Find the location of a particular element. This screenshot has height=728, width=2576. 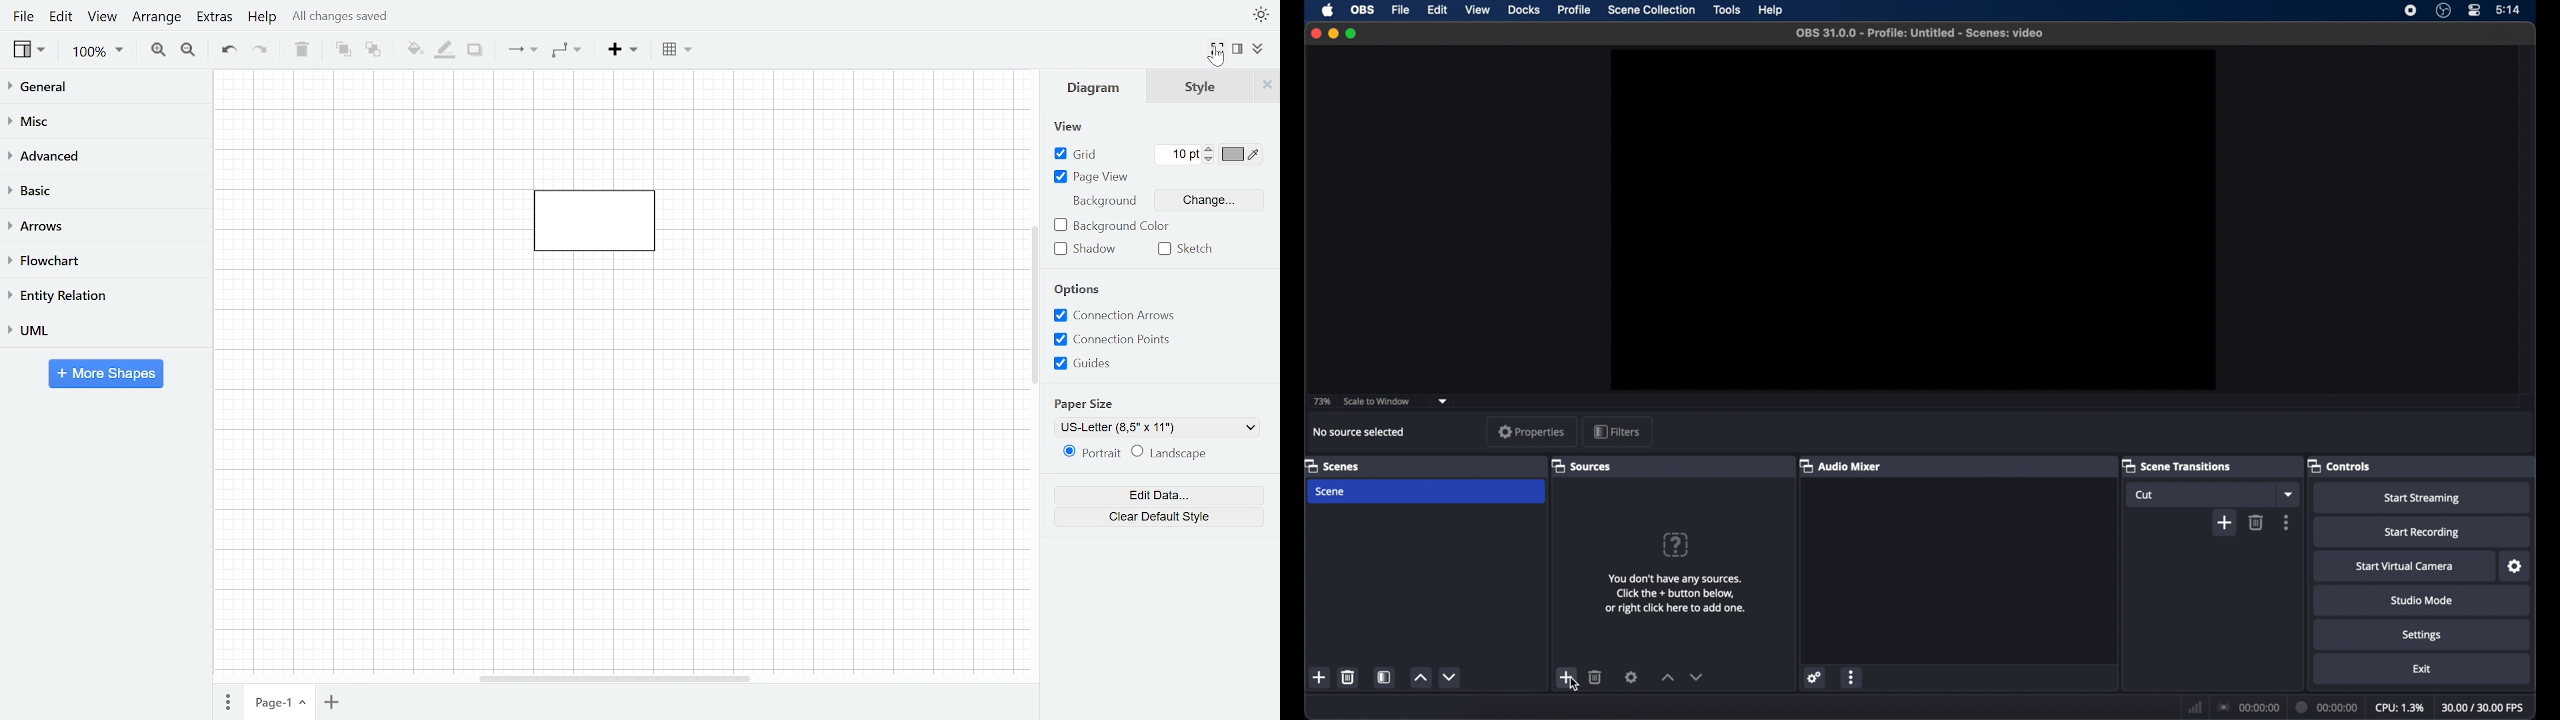

Landscape is located at coordinates (1173, 452).